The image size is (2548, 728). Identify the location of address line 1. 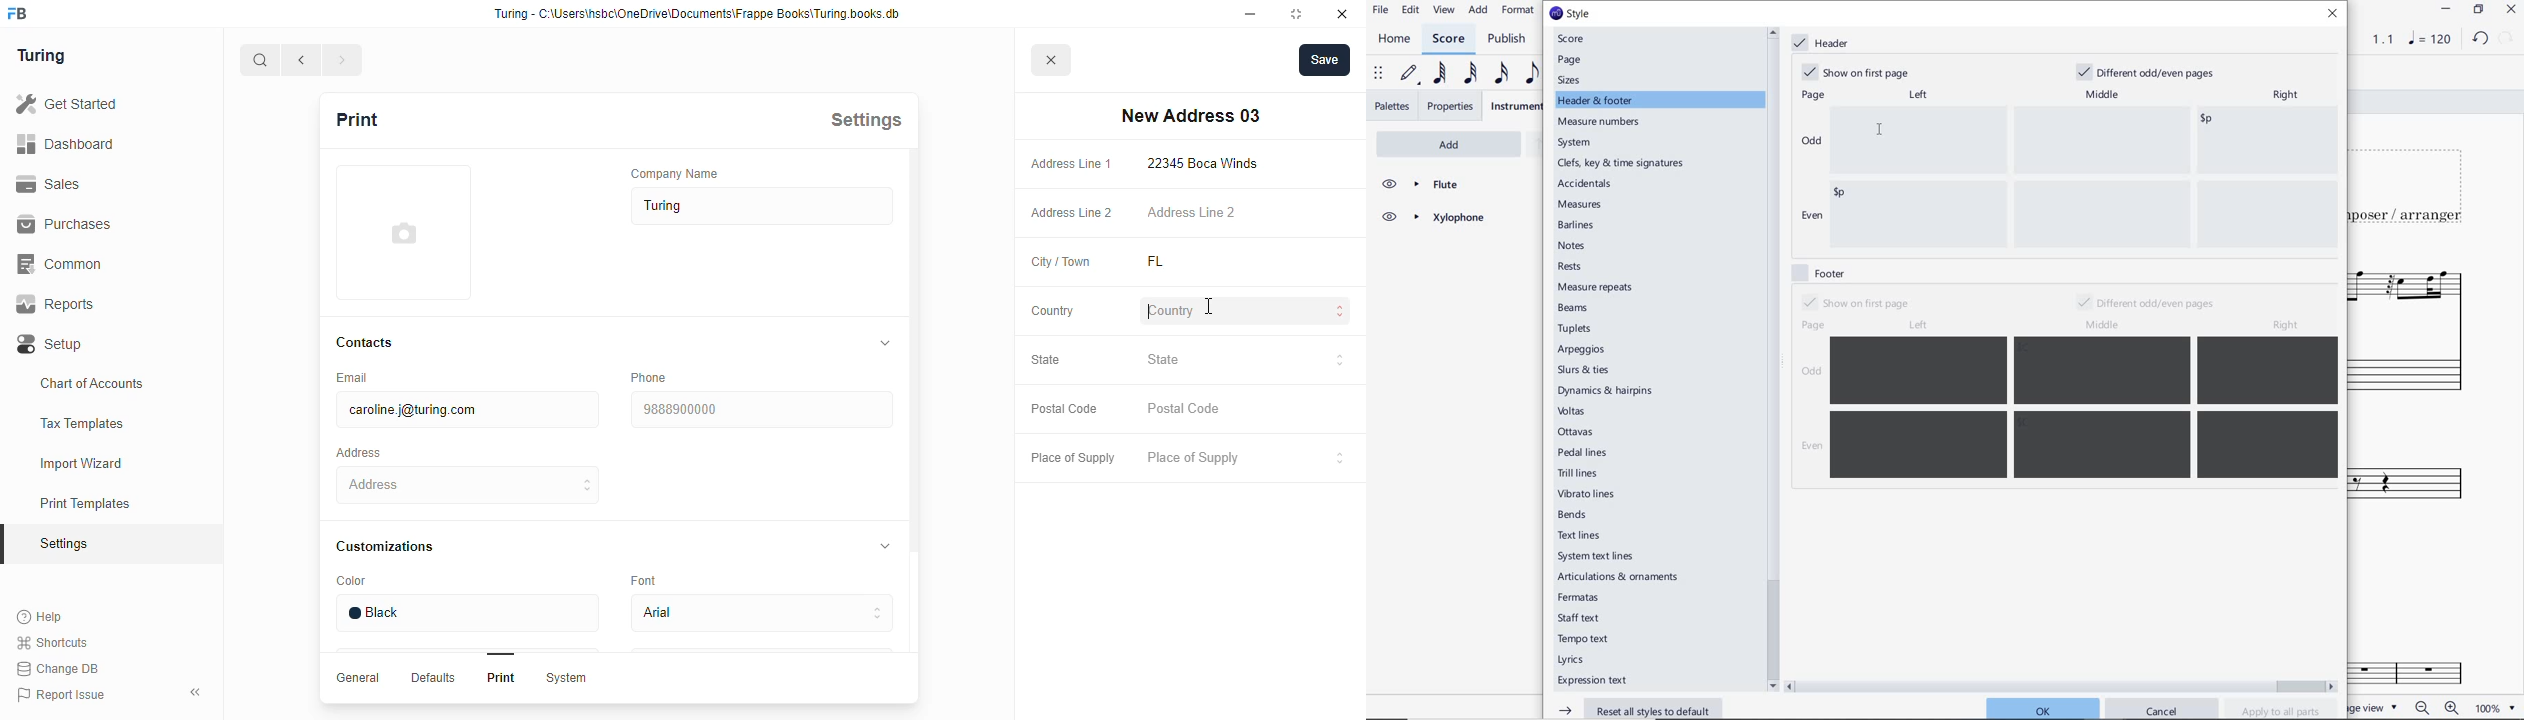
(1071, 164).